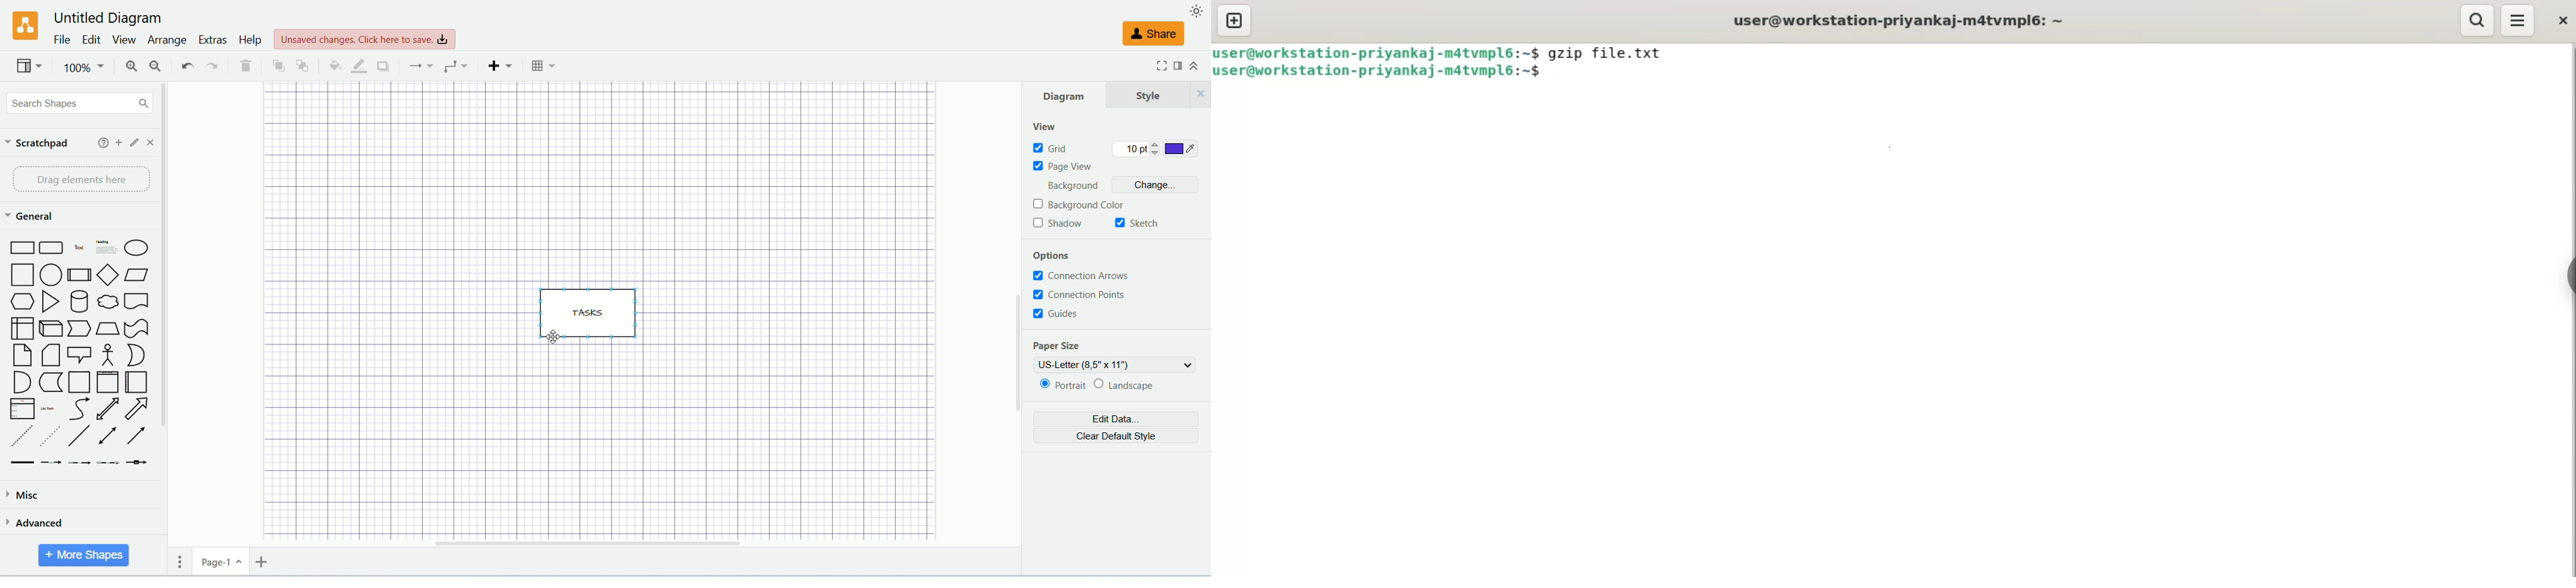 The image size is (2576, 588). I want to click on line color, so click(355, 65).